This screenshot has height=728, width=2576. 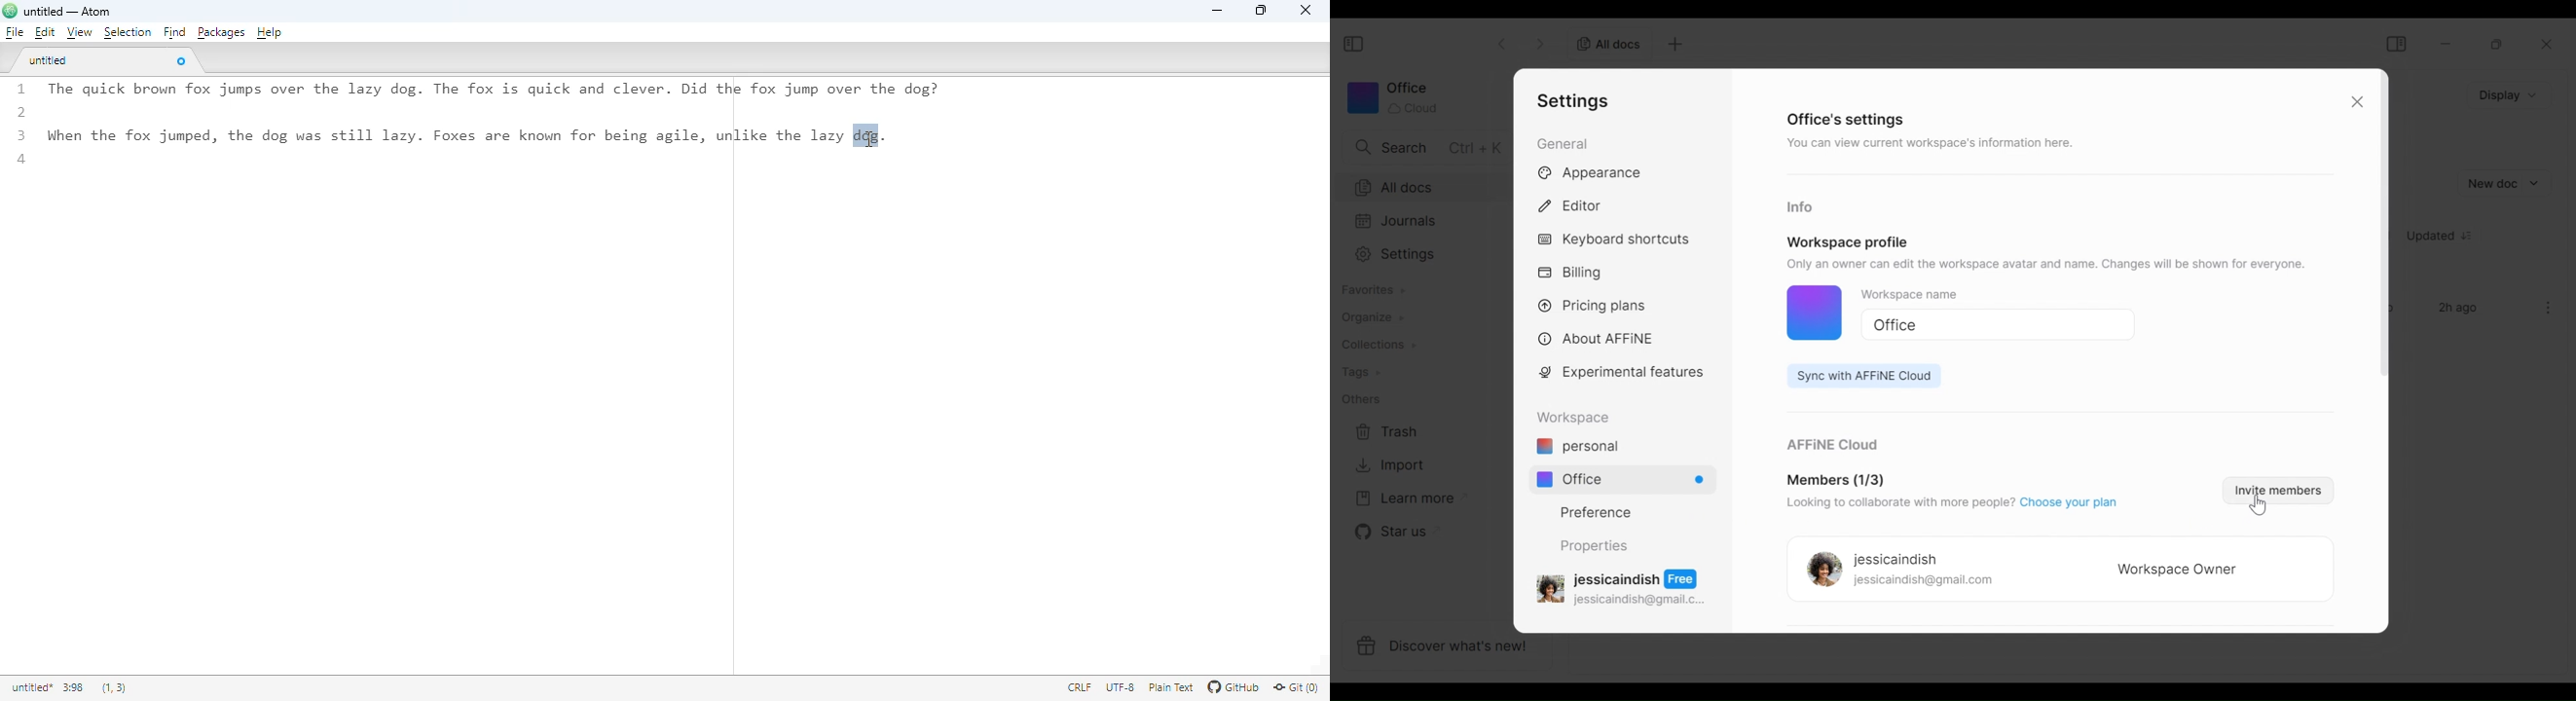 I want to click on Close, so click(x=2355, y=104).